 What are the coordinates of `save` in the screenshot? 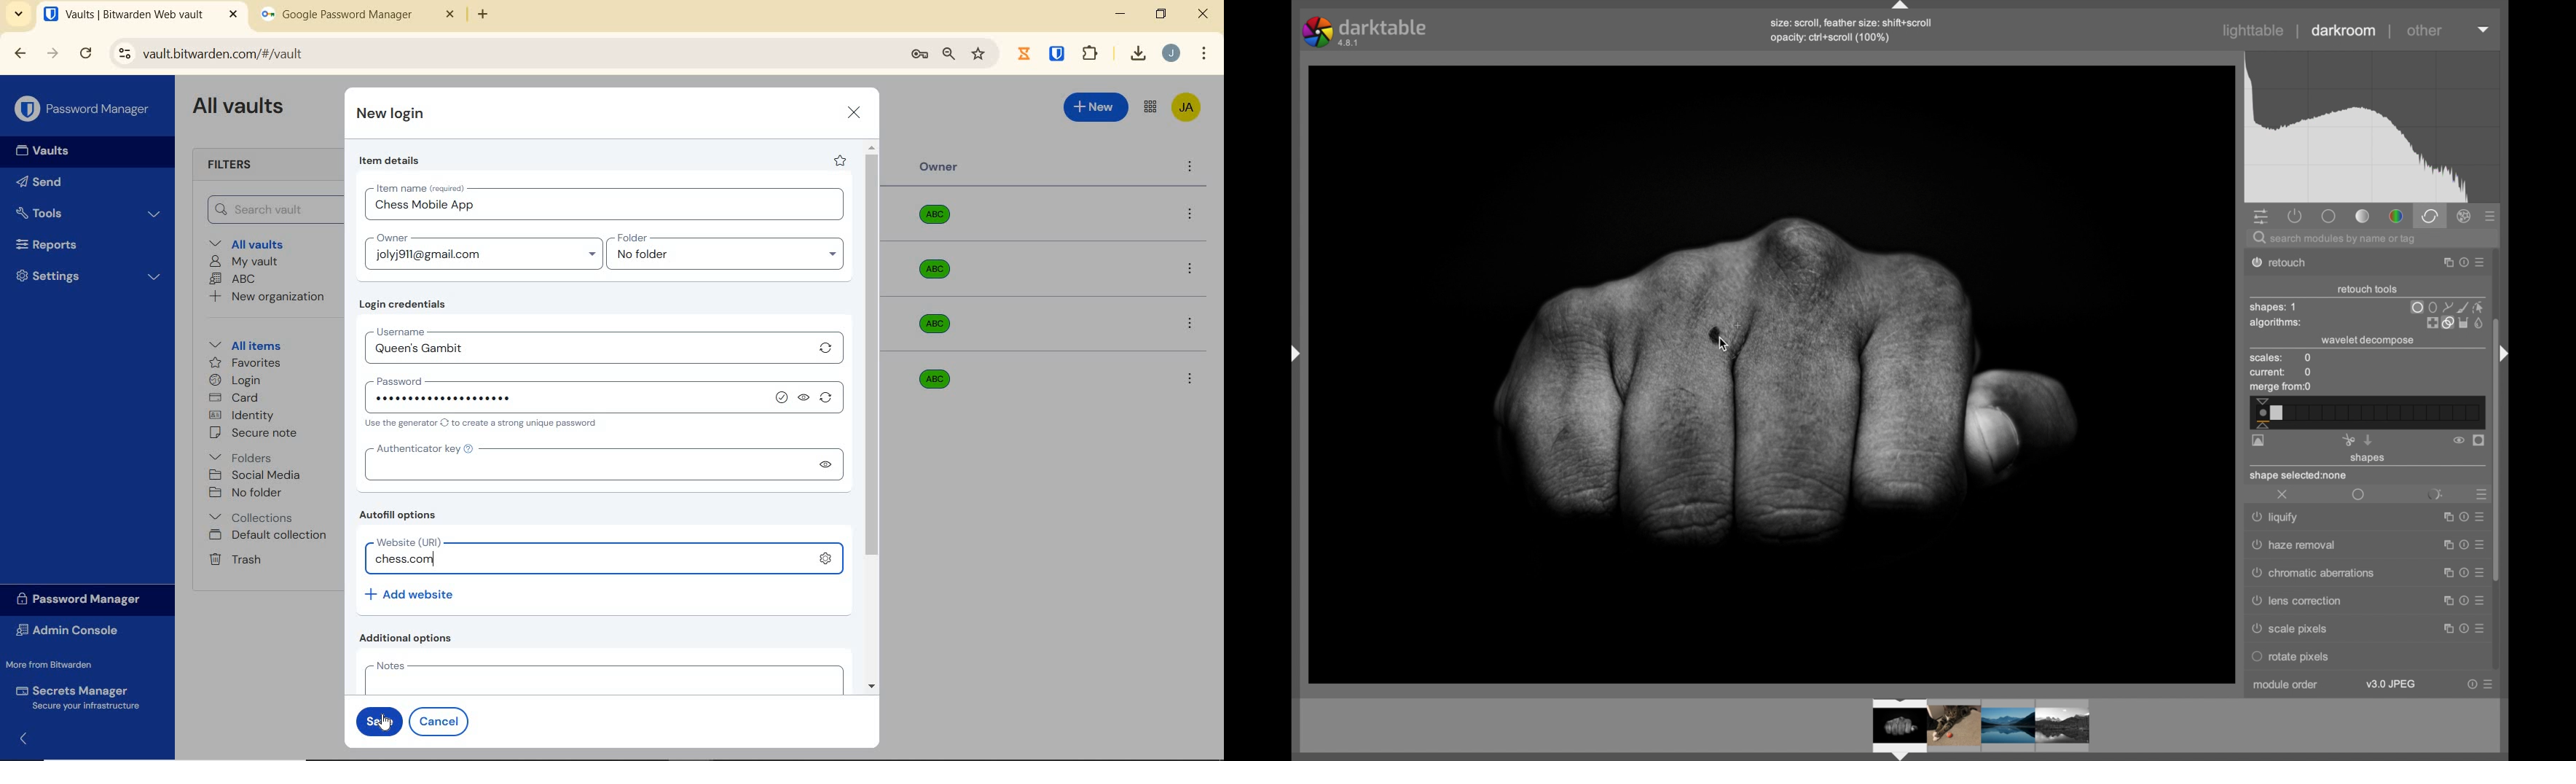 It's located at (378, 721).